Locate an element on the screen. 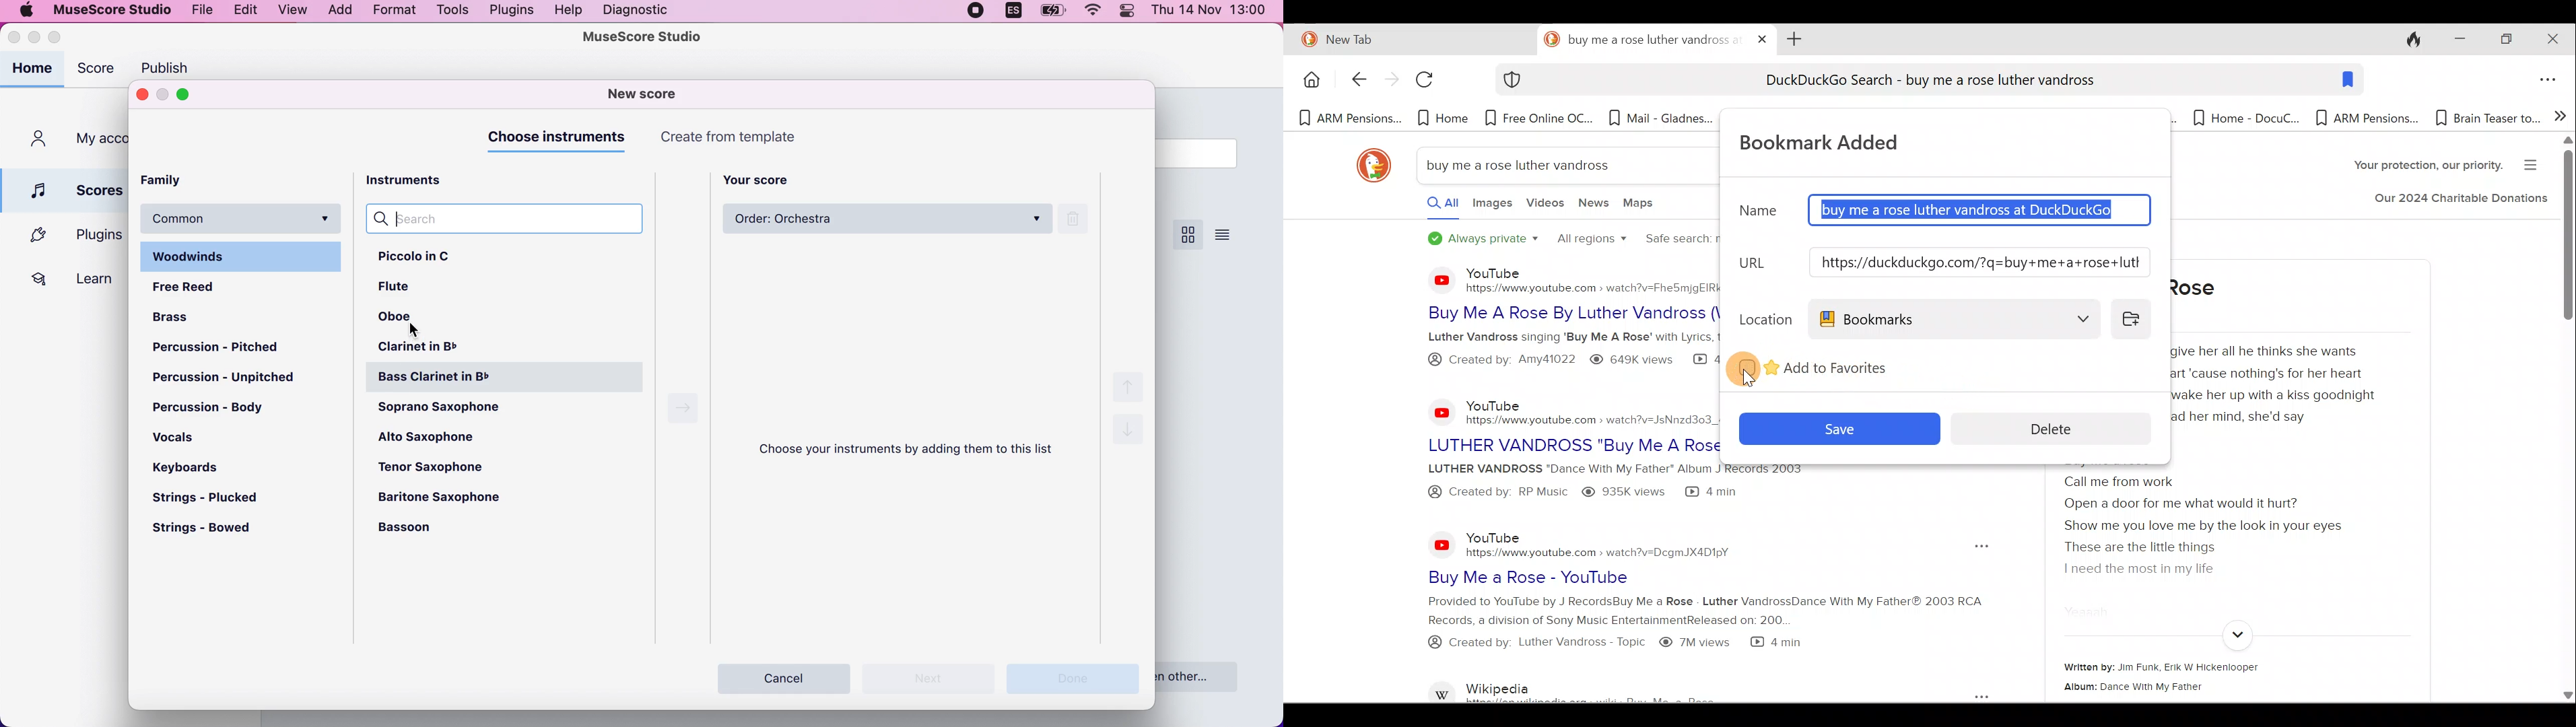  maximize is located at coordinates (66, 38).